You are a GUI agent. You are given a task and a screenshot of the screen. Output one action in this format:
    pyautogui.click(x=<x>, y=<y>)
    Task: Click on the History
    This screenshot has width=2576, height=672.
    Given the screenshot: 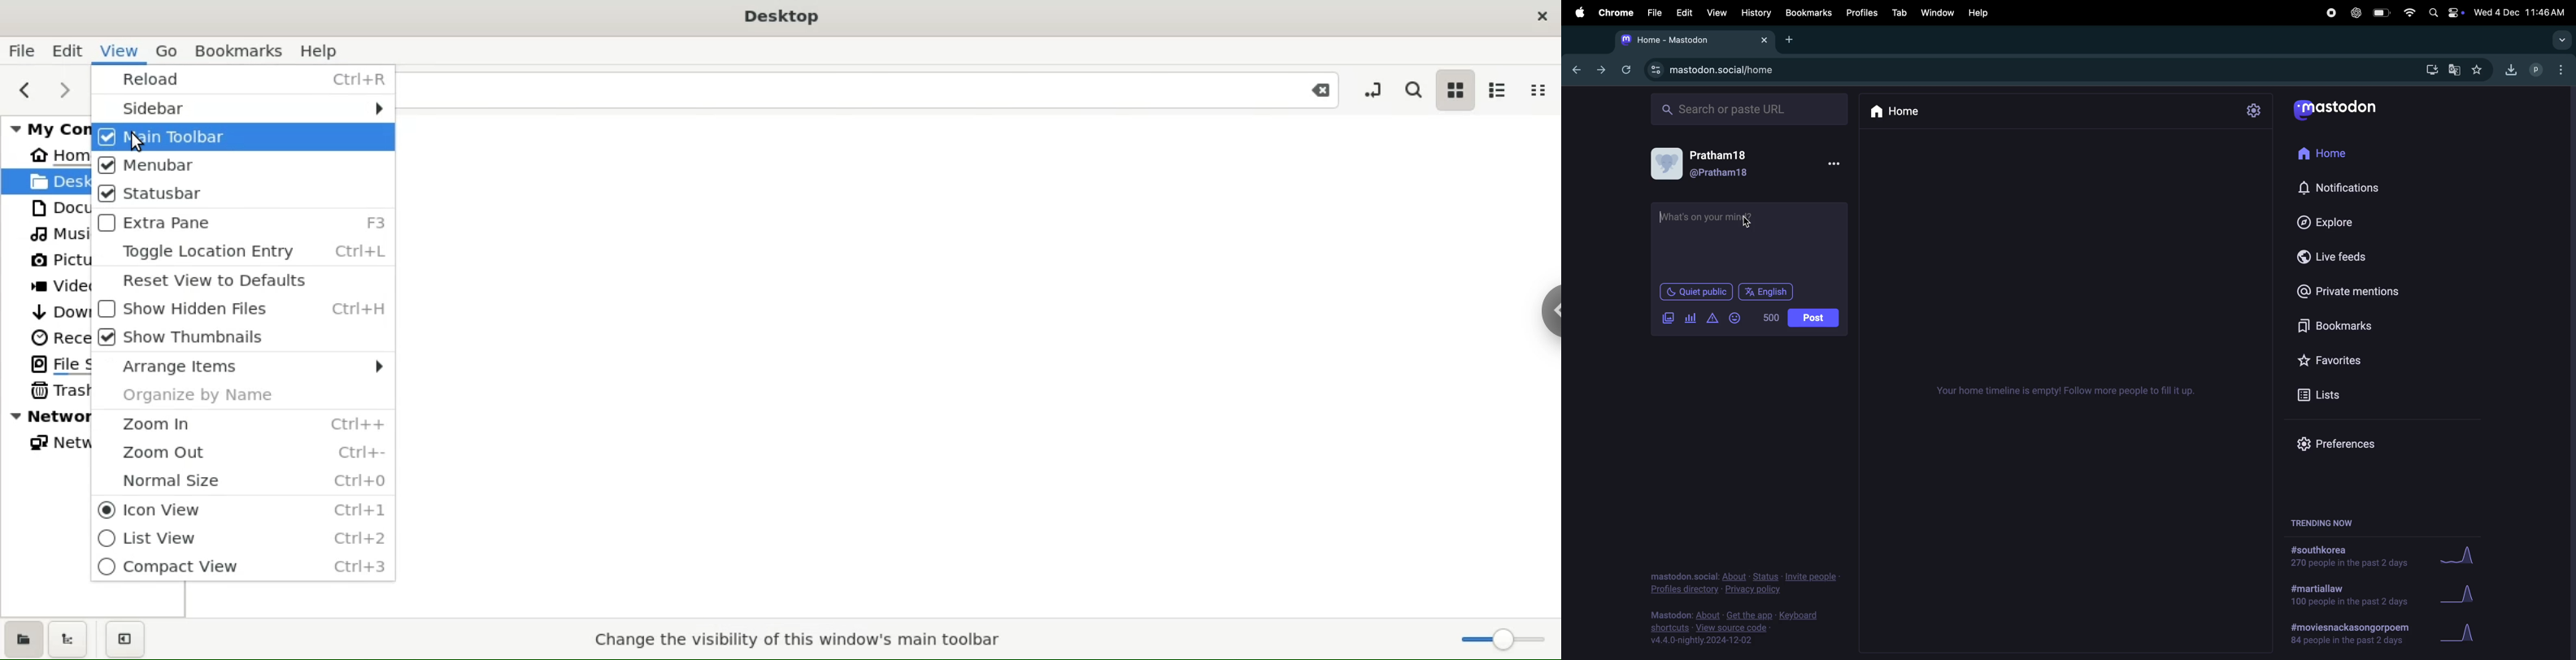 What is the action you would take?
    pyautogui.click(x=1755, y=14)
    